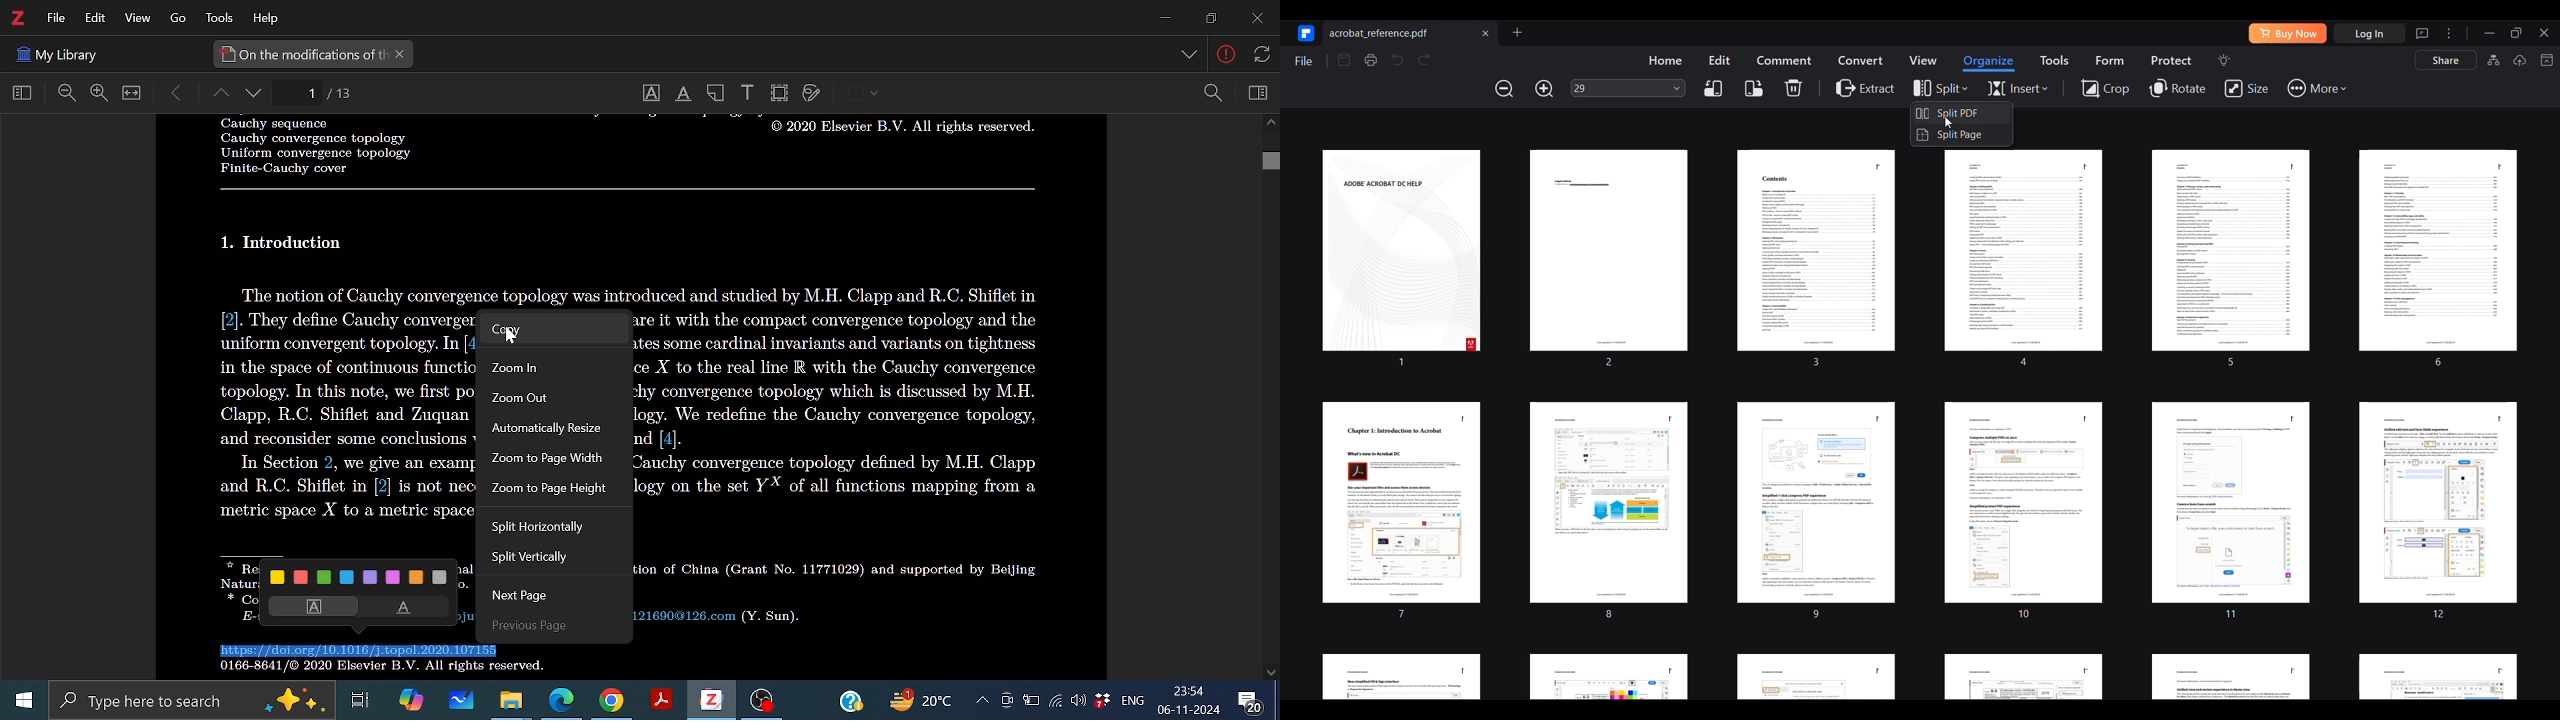 The height and width of the screenshot is (728, 2576). Describe the element at coordinates (511, 336) in the screenshot. I see `` at that location.